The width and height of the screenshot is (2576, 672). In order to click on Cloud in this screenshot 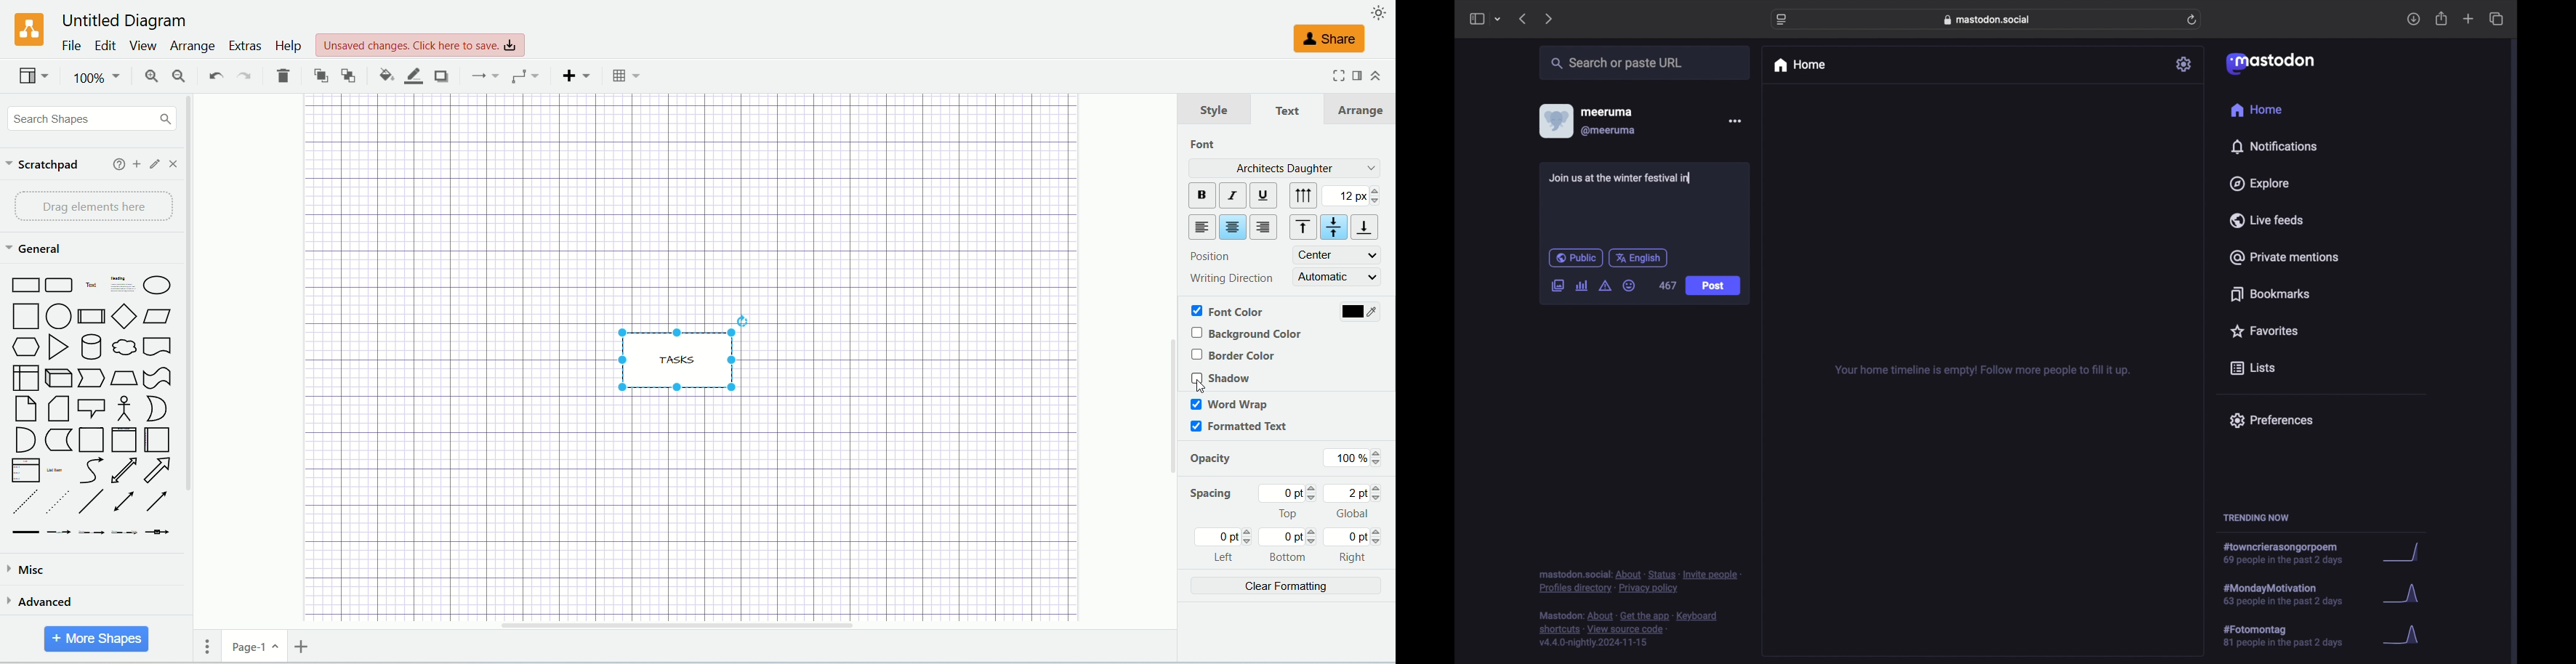, I will do `click(124, 347)`.